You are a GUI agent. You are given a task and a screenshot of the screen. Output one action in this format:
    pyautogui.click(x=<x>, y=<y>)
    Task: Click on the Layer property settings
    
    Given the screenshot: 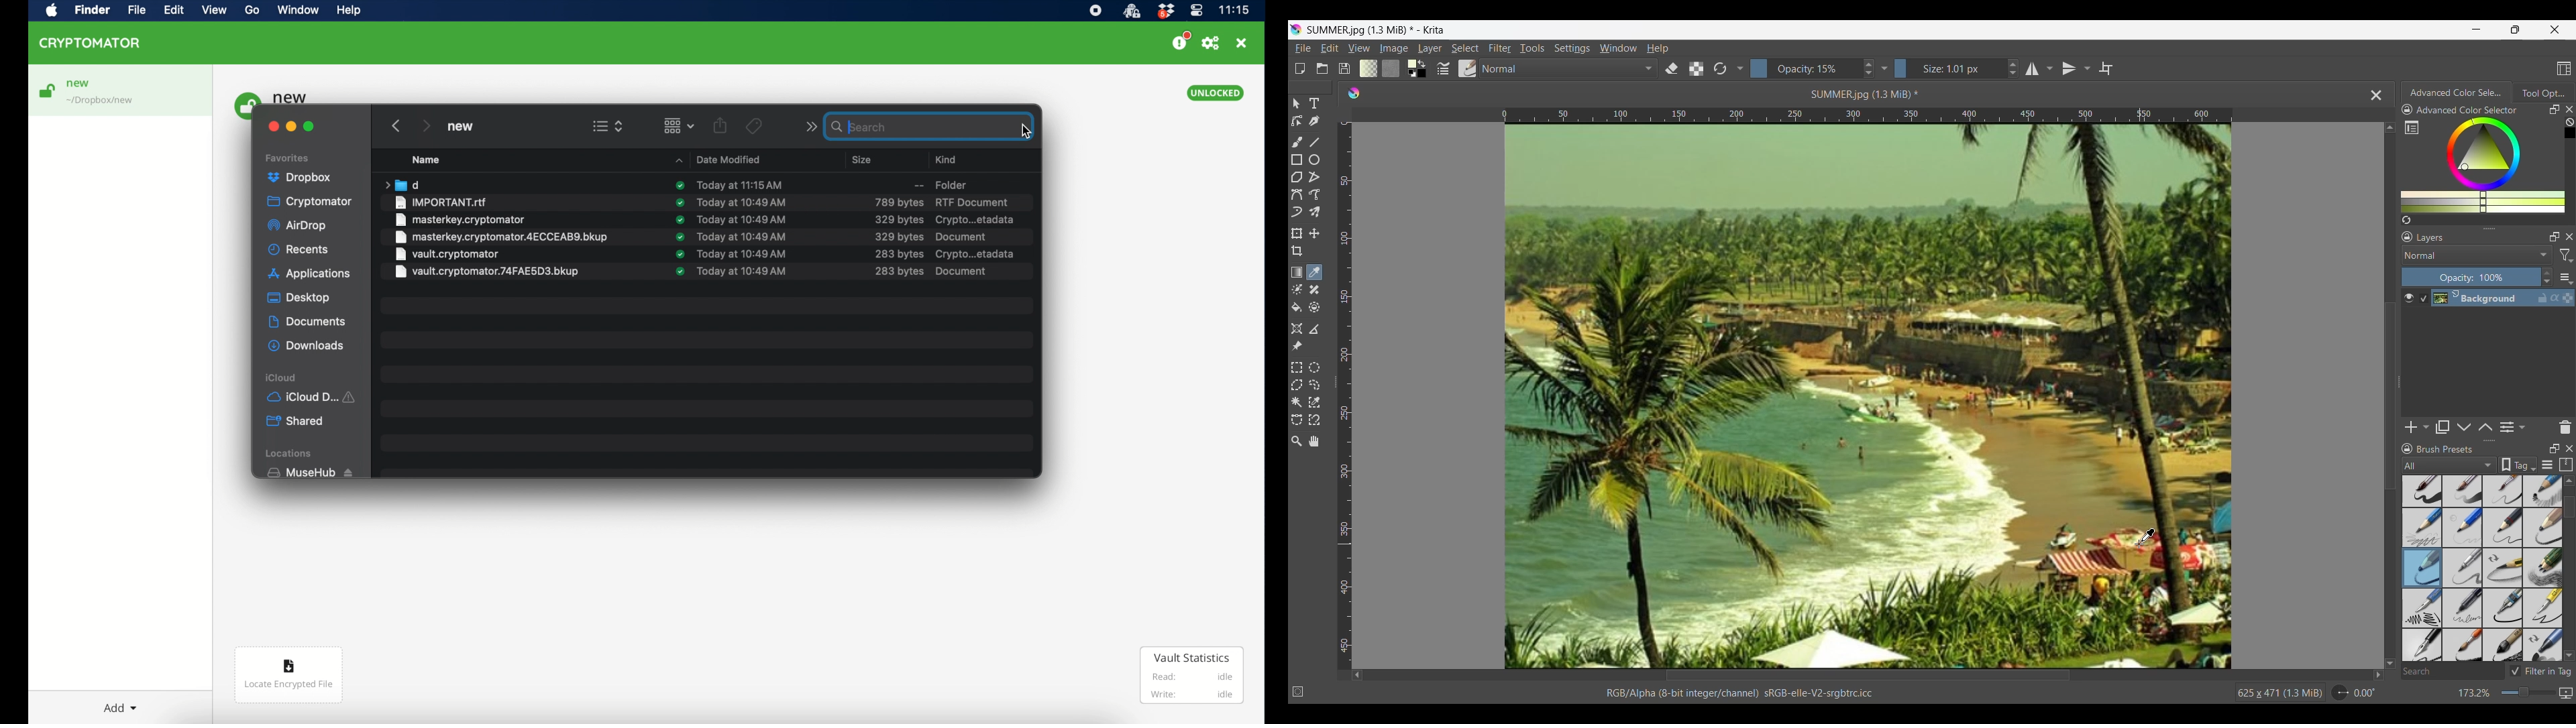 What is the action you would take?
    pyautogui.click(x=2521, y=426)
    